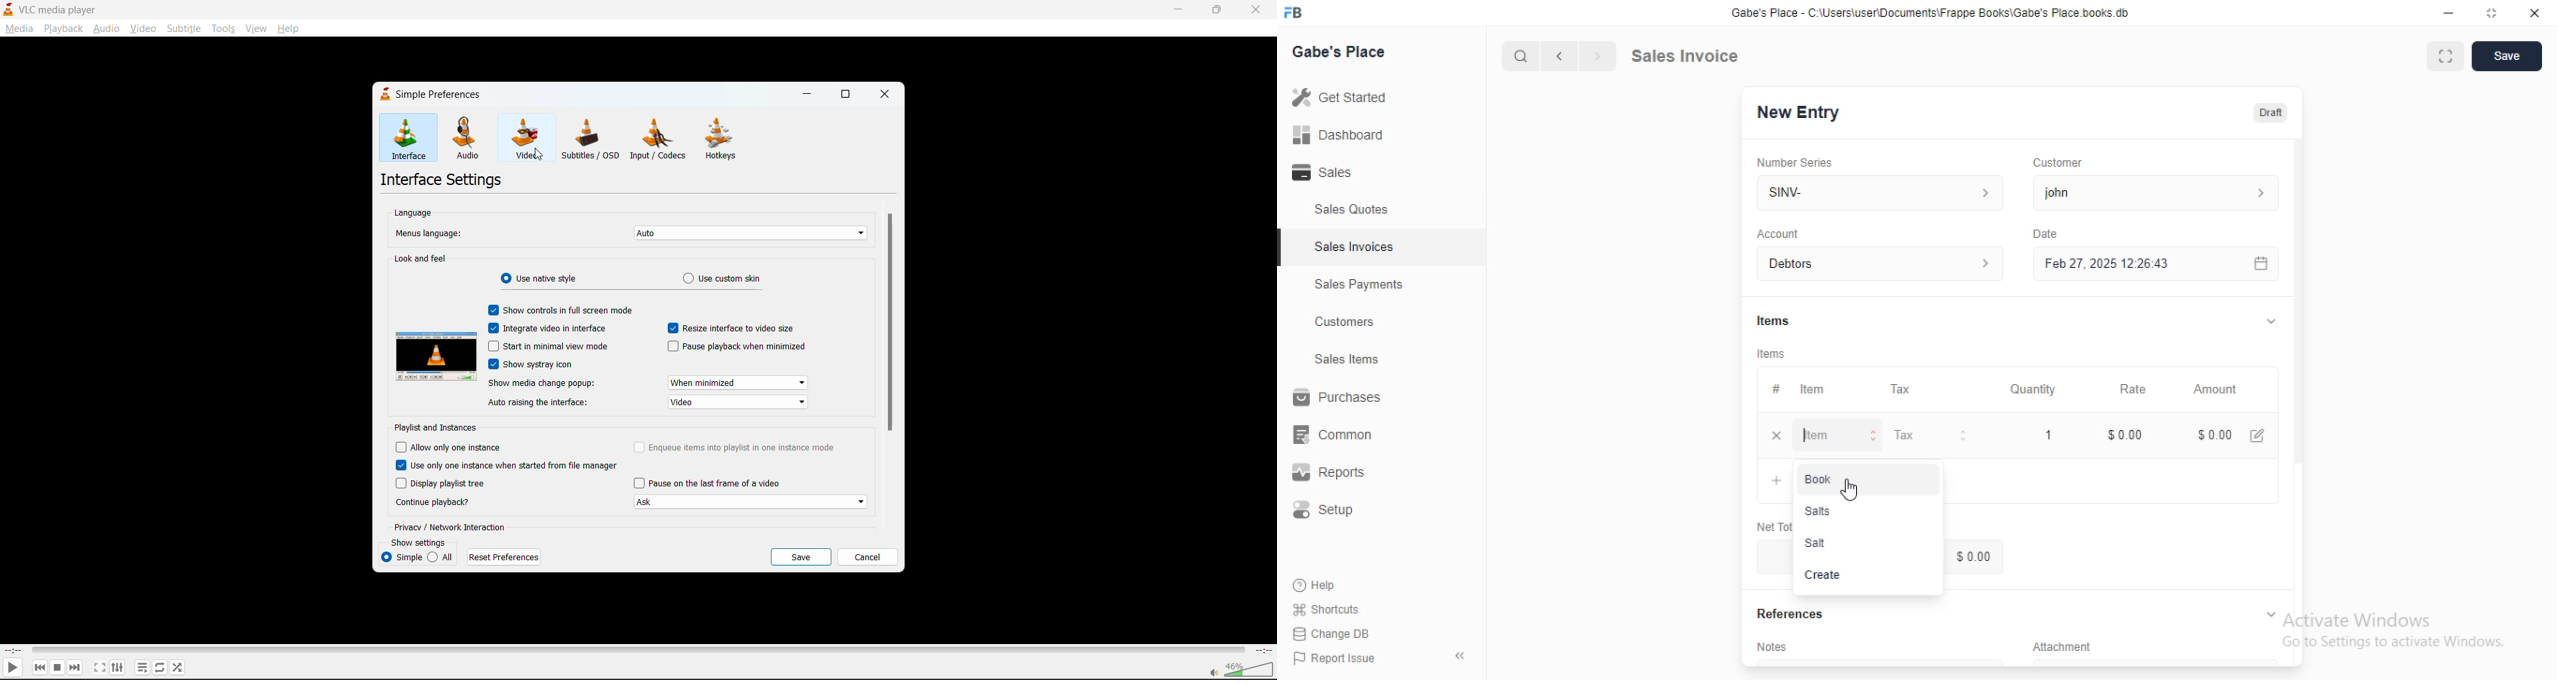  Describe the element at coordinates (541, 280) in the screenshot. I see `use native style` at that location.